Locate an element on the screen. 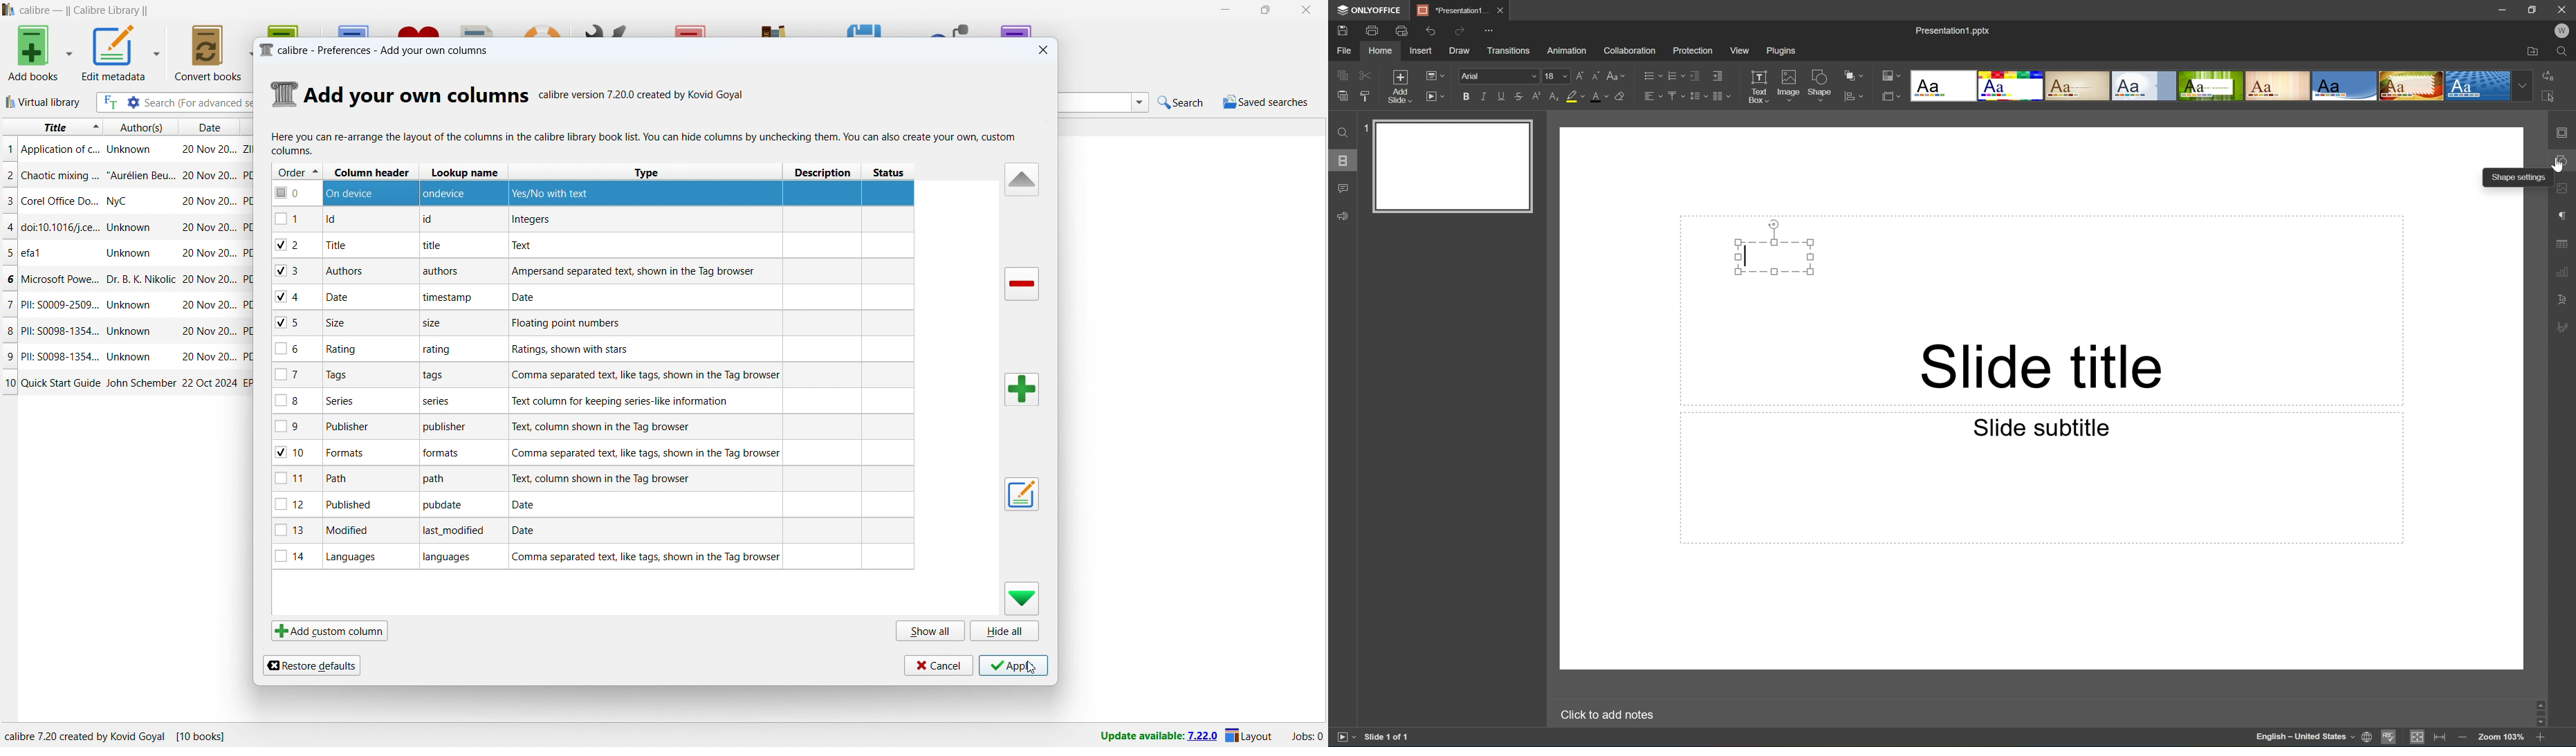  size is located at coordinates (434, 324).